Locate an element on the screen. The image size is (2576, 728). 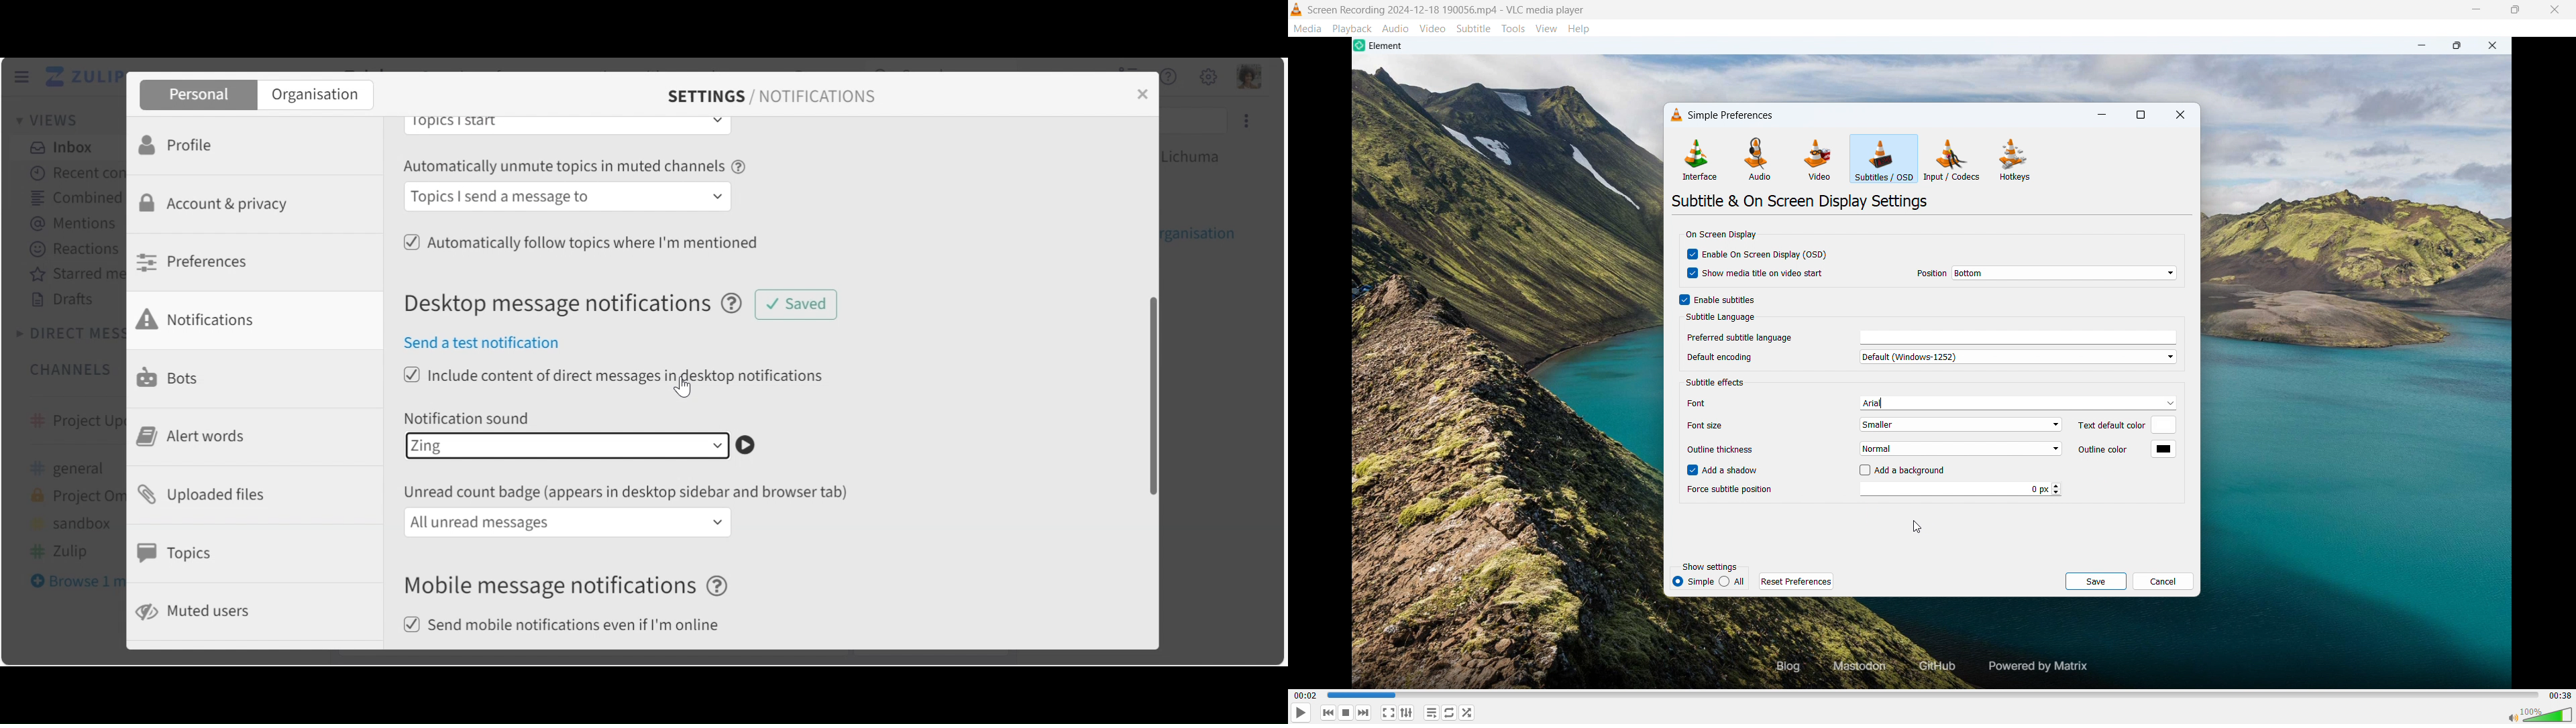
Position is located at coordinates (1932, 274).